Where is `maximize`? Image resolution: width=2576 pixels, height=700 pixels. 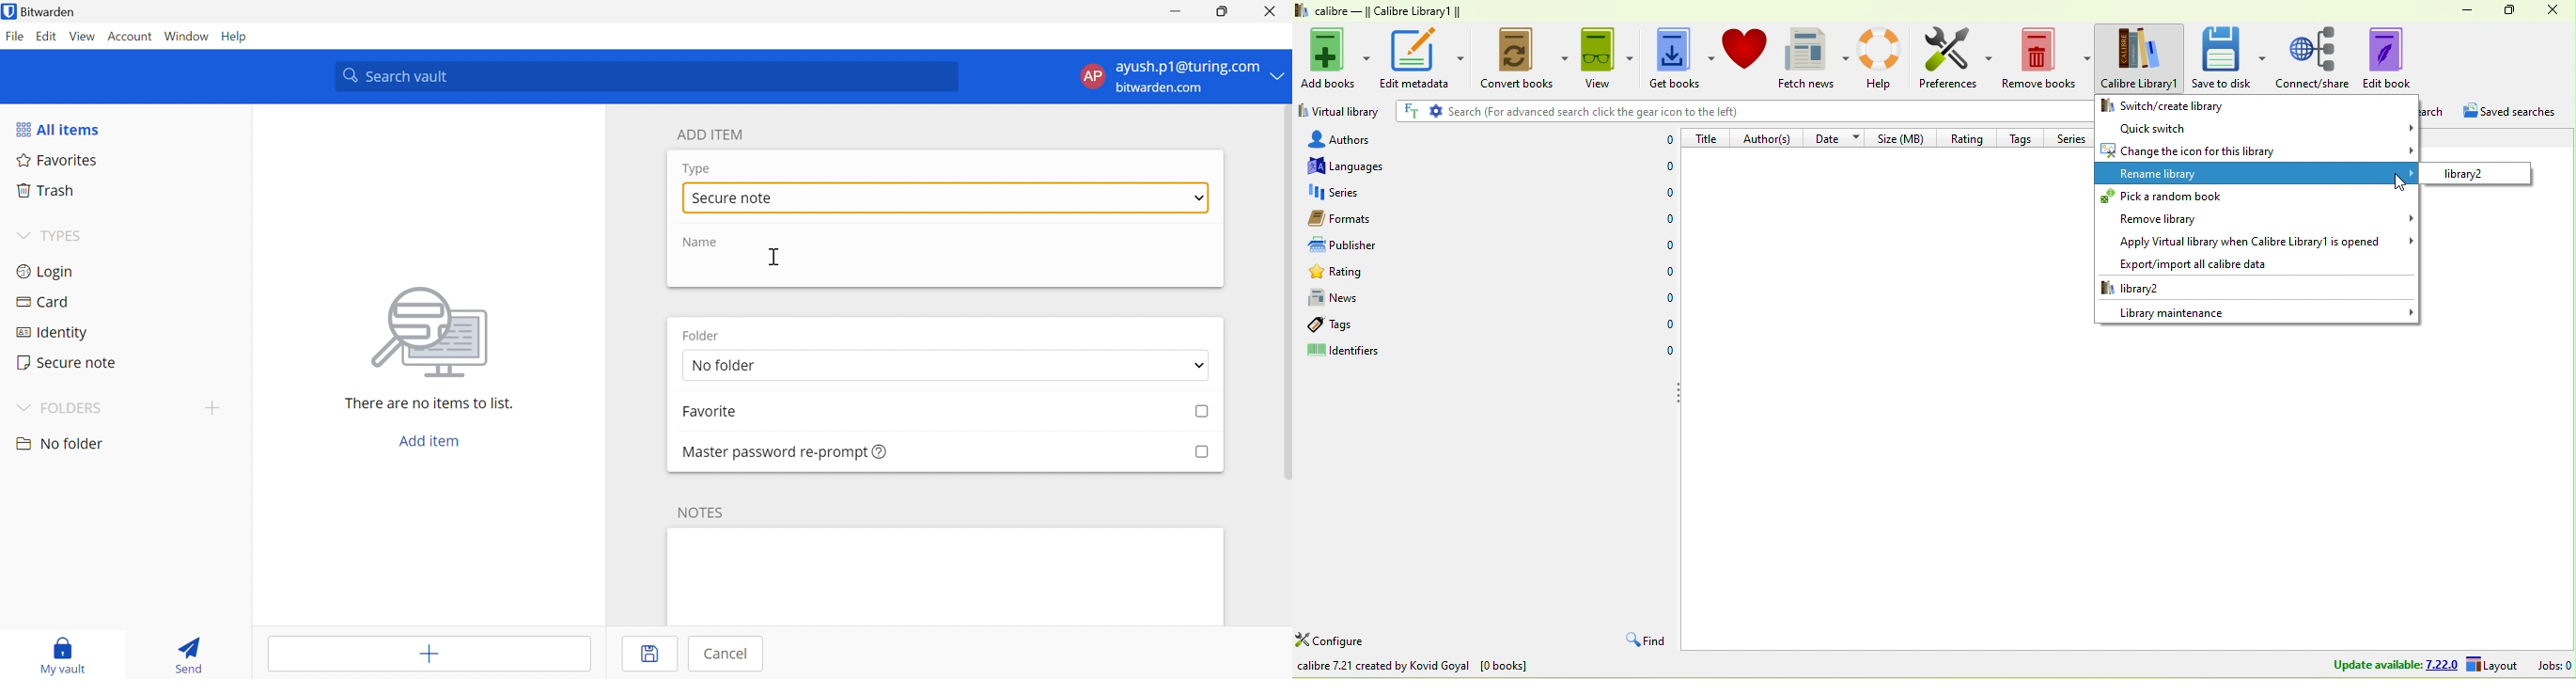 maximize is located at coordinates (2505, 9).